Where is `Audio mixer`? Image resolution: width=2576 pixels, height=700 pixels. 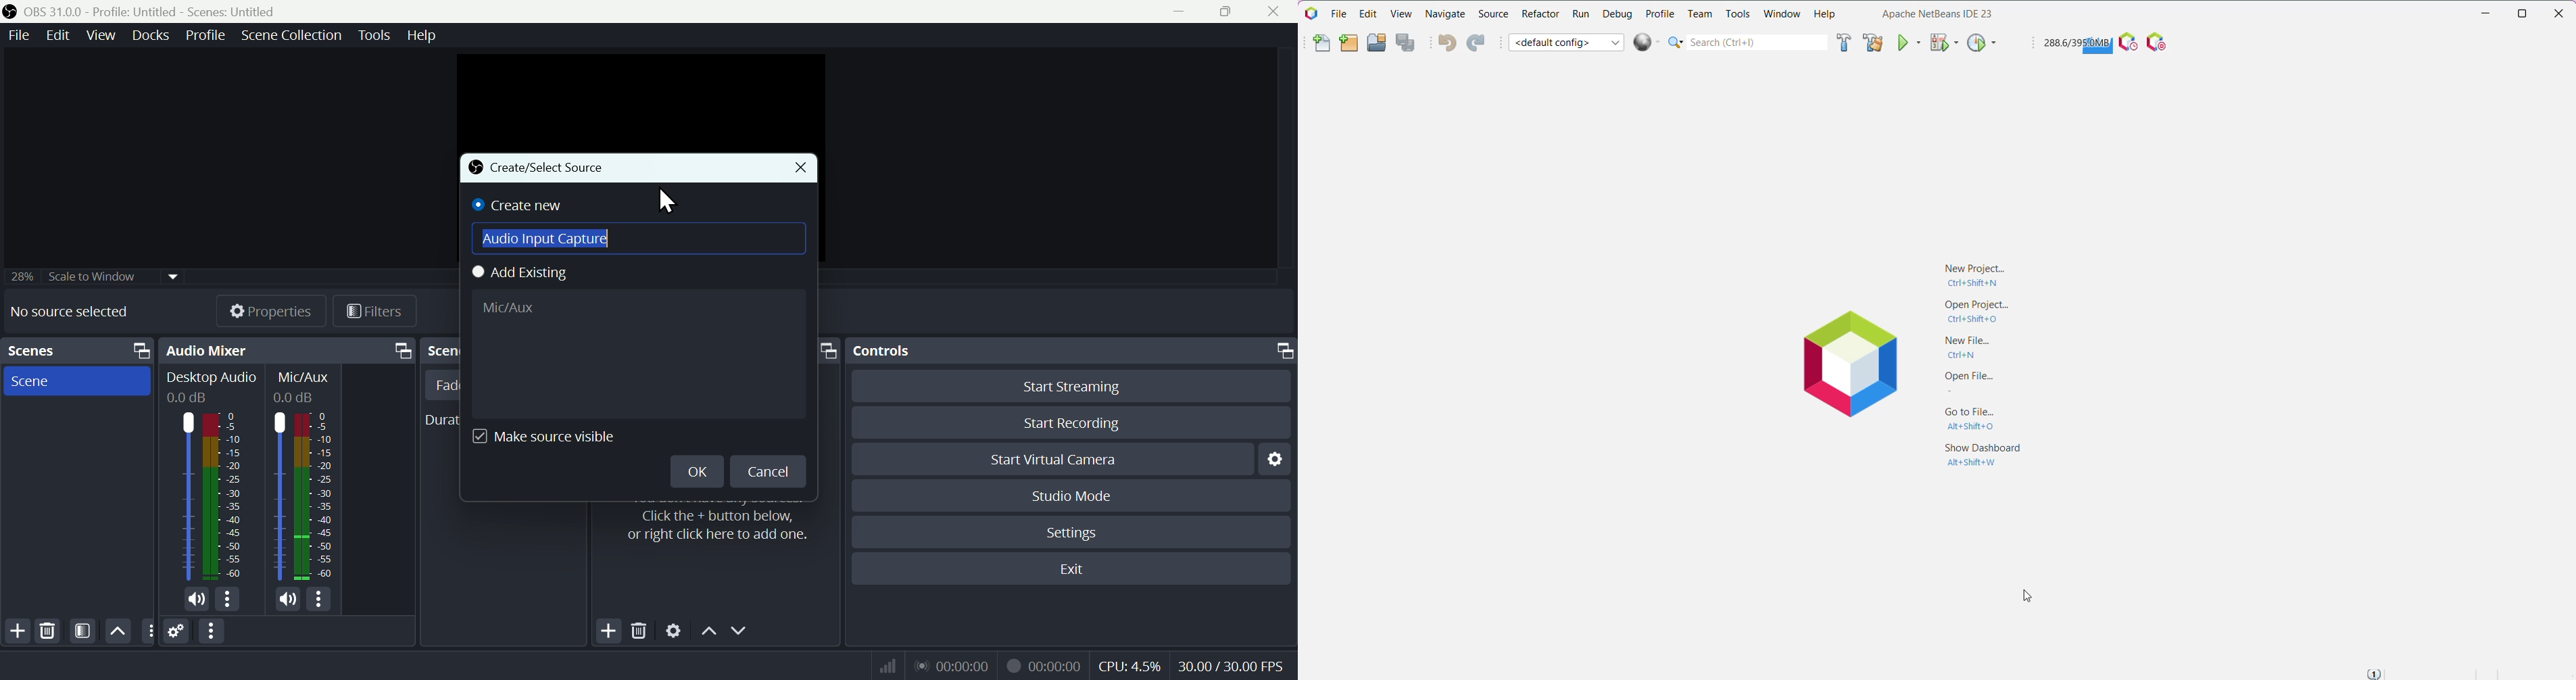
Audio mixer is located at coordinates (285, 351).